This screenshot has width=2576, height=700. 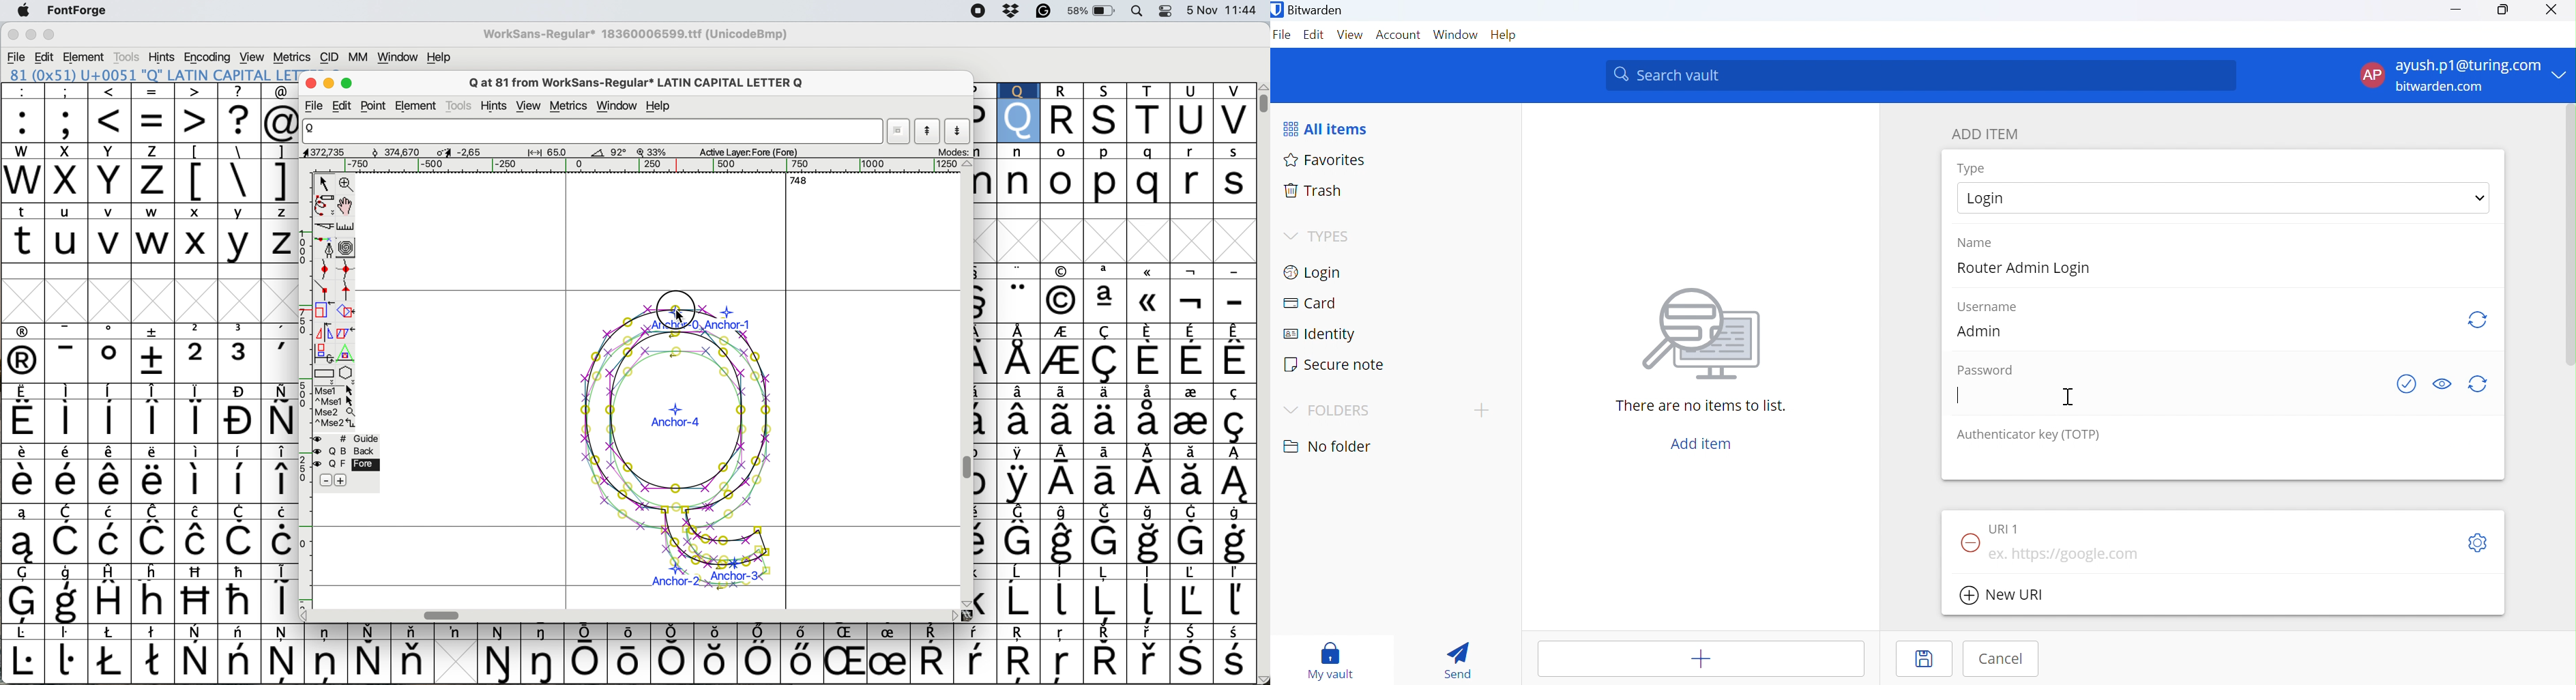 I want to click on Cancel, so click(x=2001, y=659).